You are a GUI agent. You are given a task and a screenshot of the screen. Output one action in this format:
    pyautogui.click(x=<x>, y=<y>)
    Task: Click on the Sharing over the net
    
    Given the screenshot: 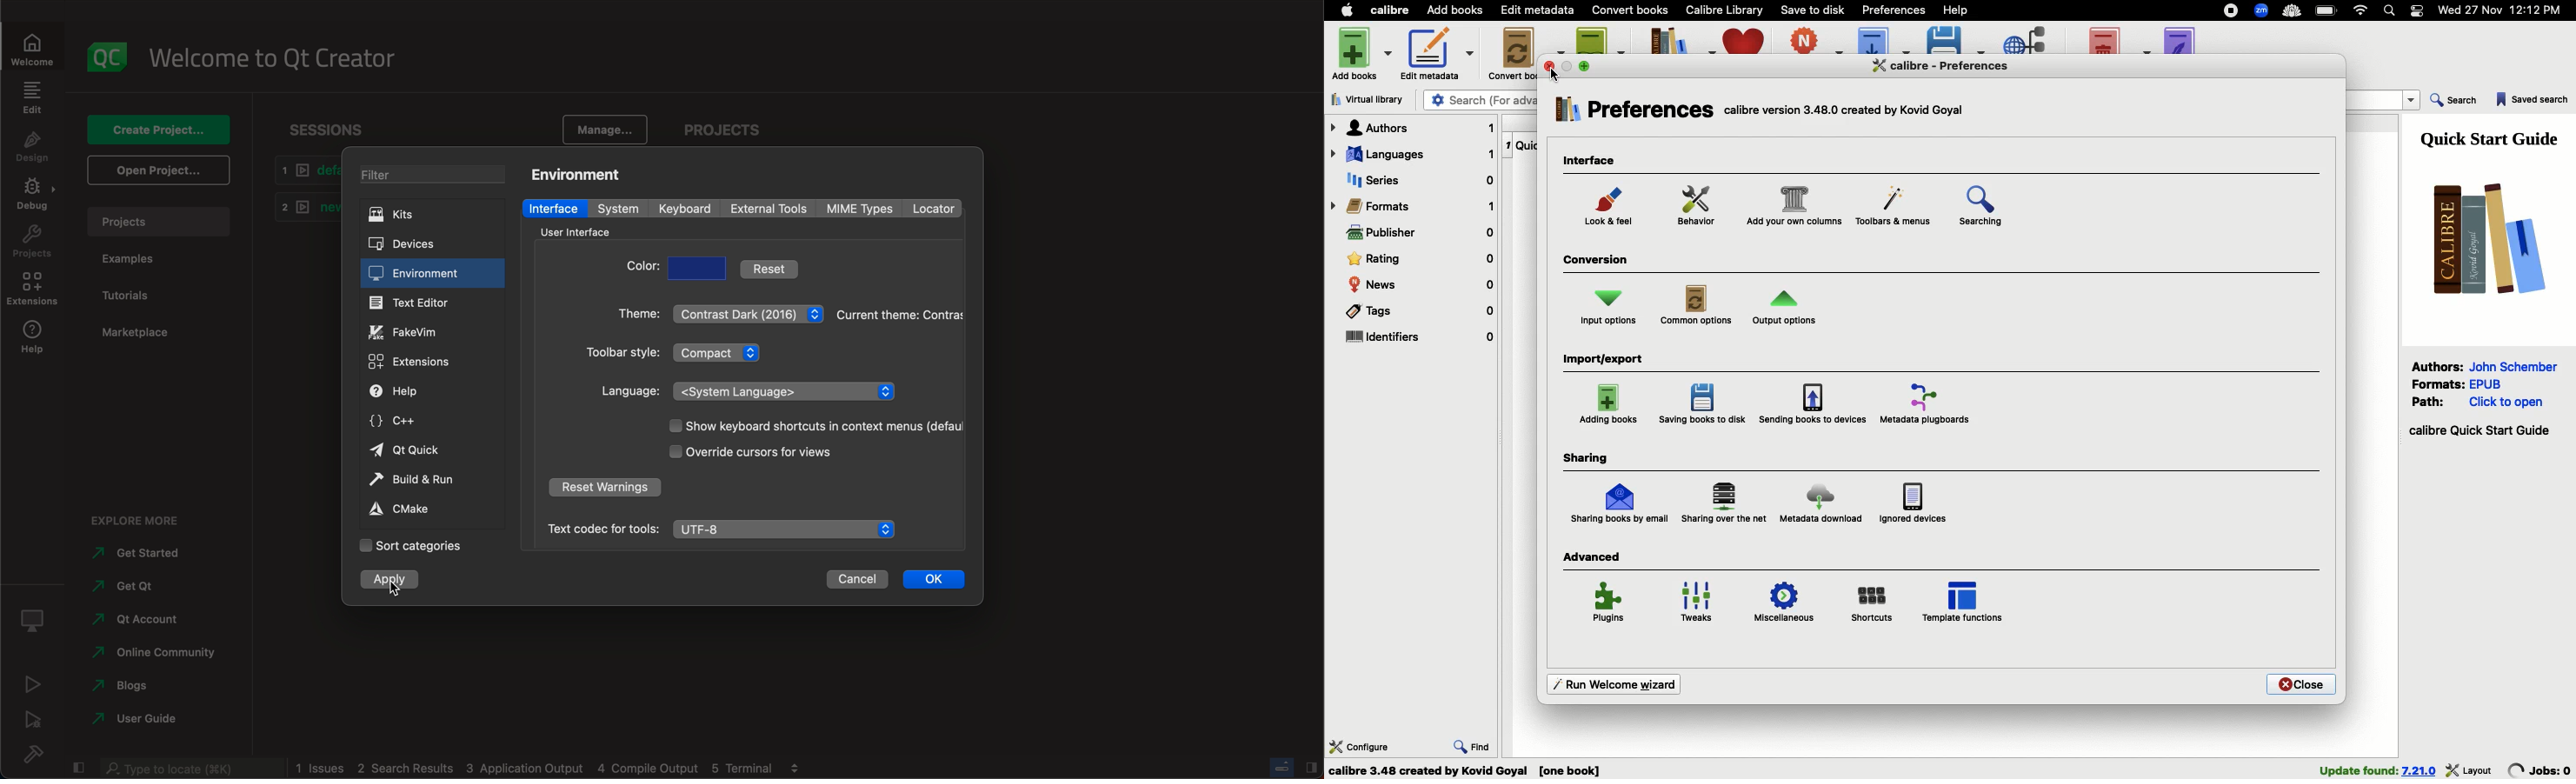 What is the action you would take?
    pyautogui.click(x=1726, y=503)
    